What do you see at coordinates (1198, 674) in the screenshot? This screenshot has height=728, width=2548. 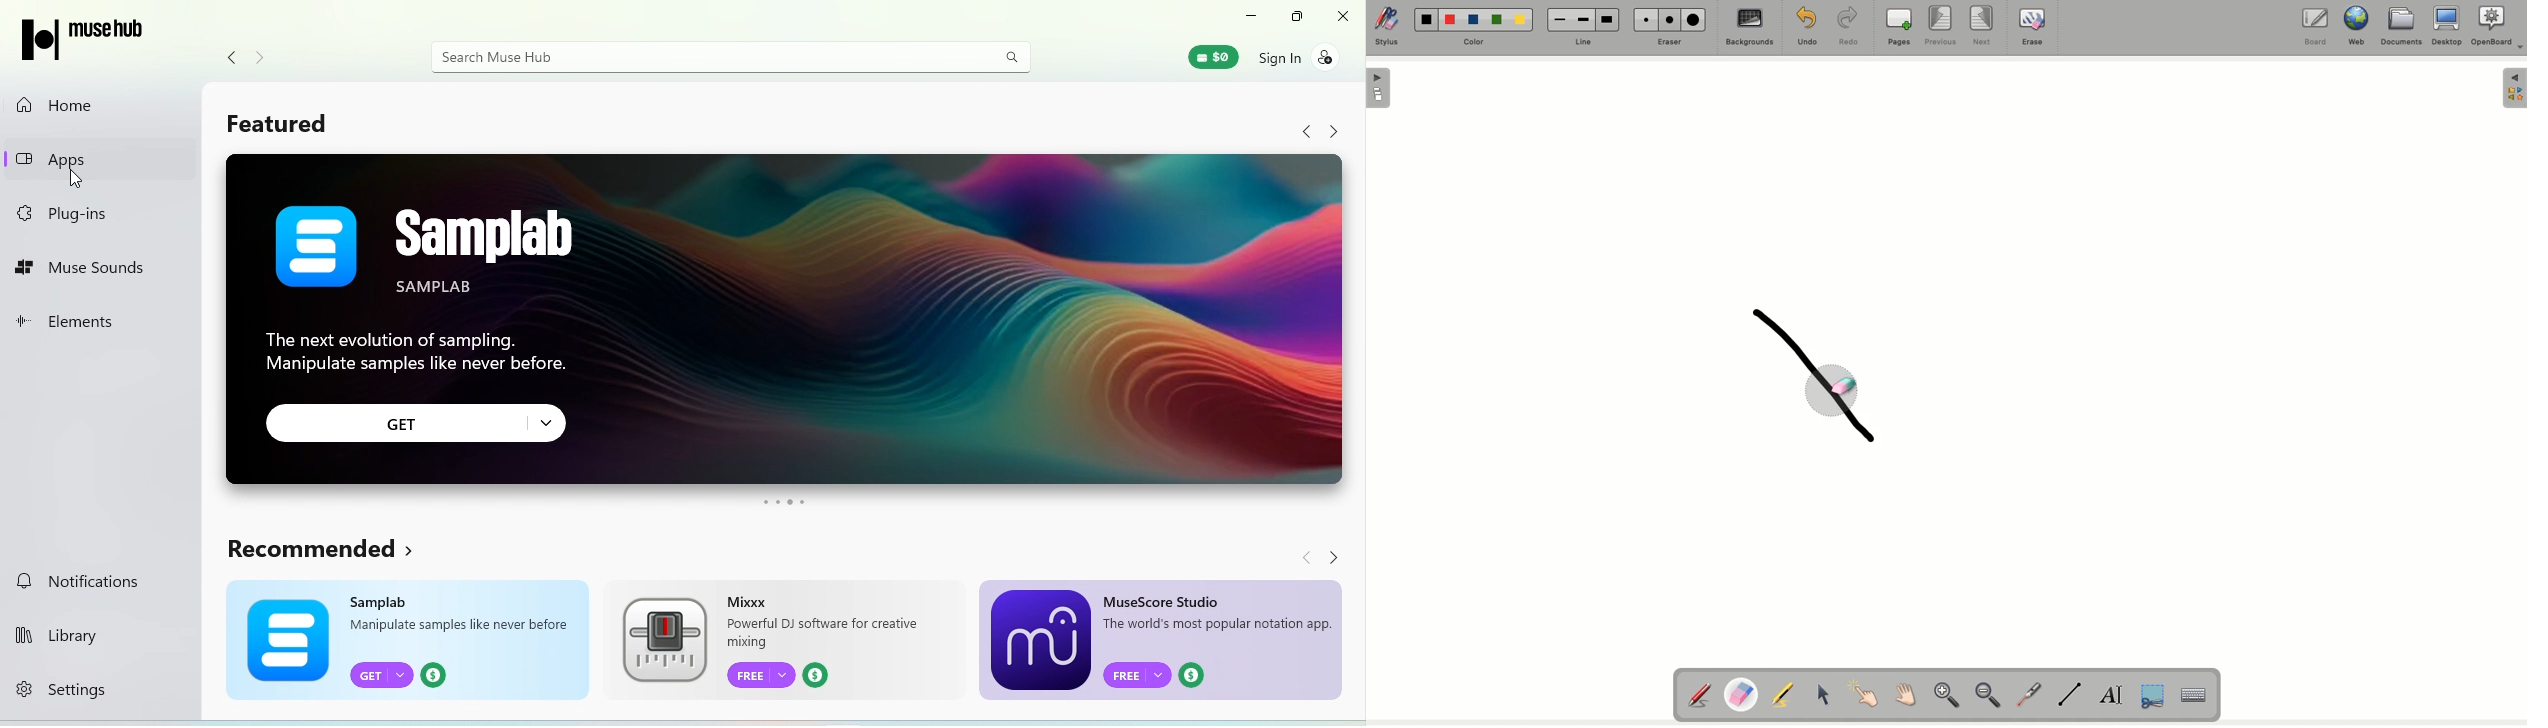 I see `Buy Now` at bounding box center [1198, 674].